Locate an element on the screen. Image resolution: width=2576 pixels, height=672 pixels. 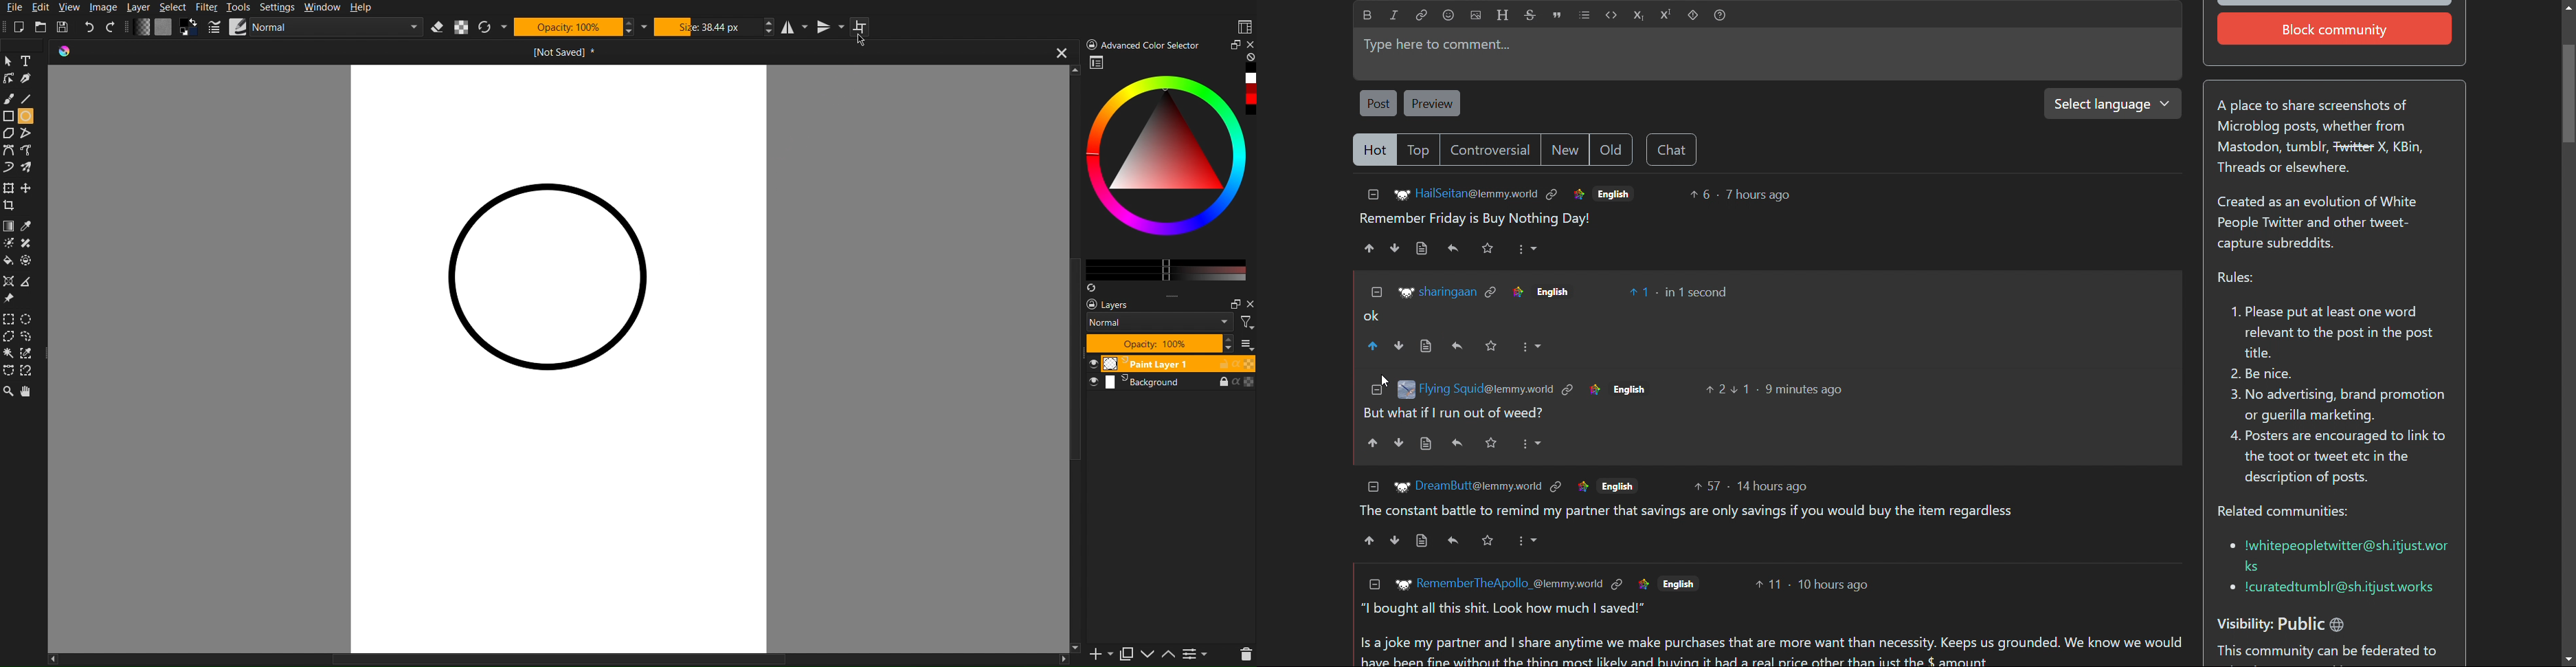
Free tool is located at coordinates (29, 371).